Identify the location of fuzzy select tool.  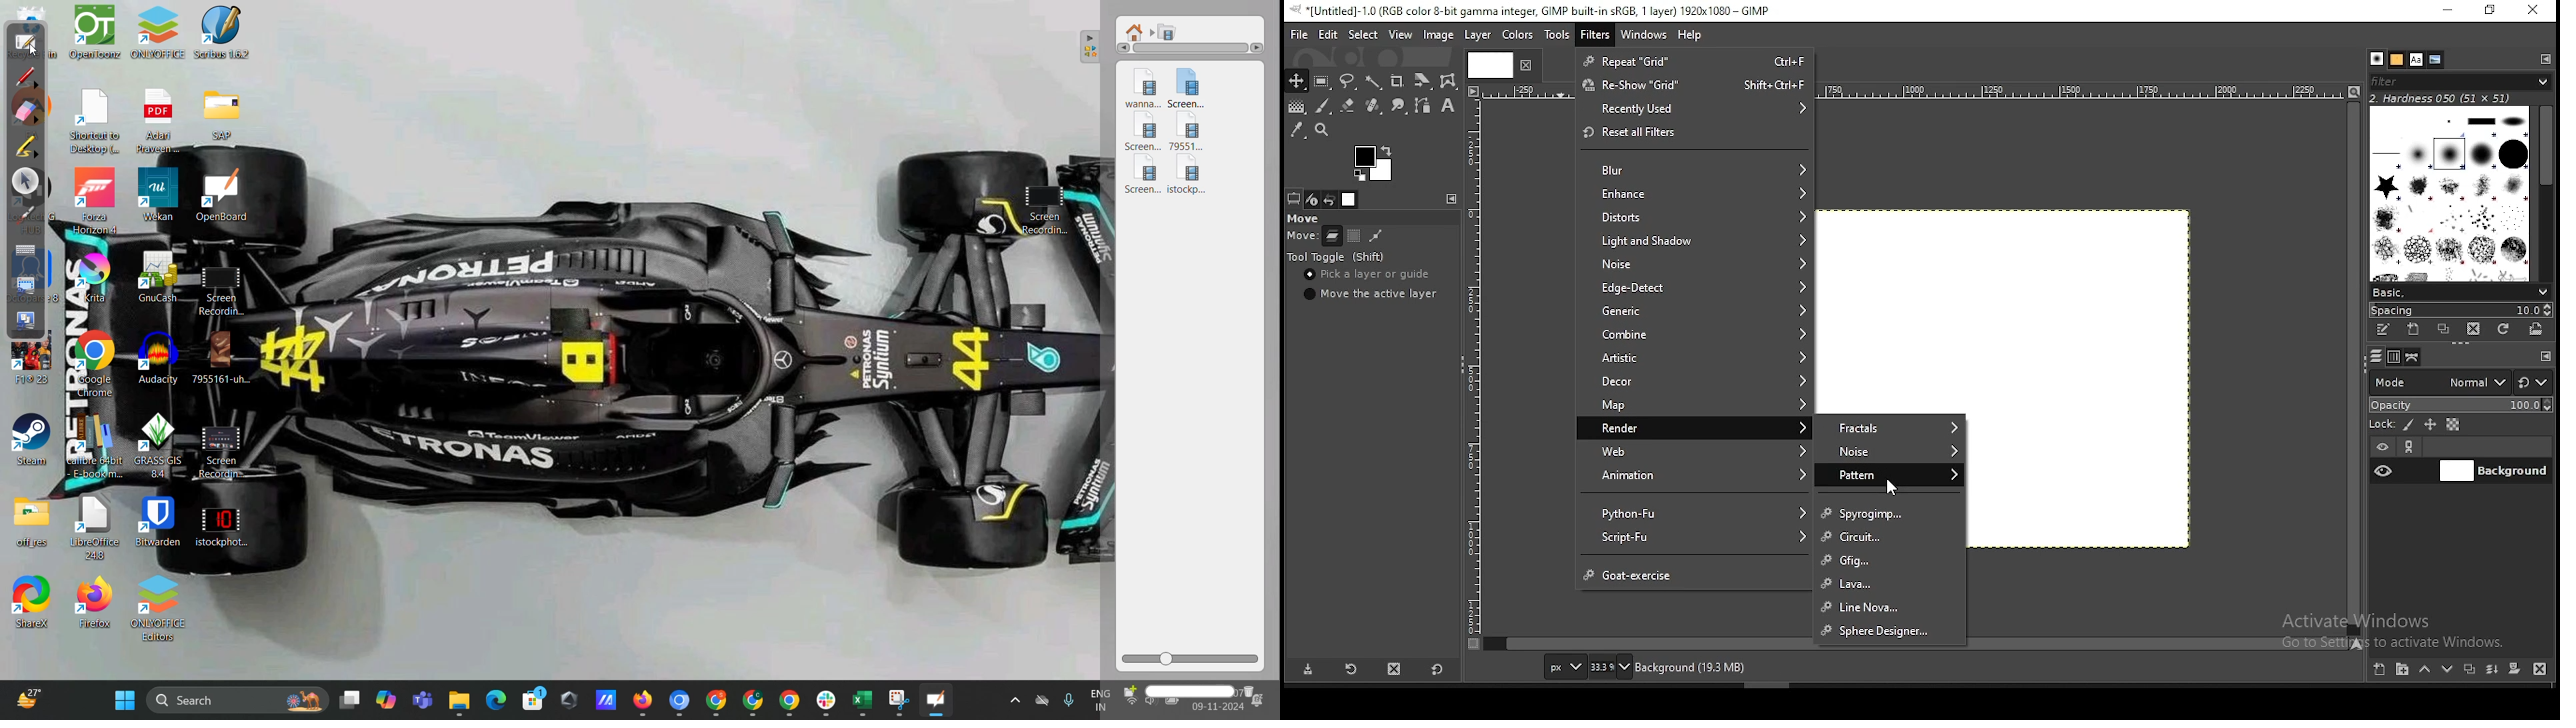
(1374, 83).